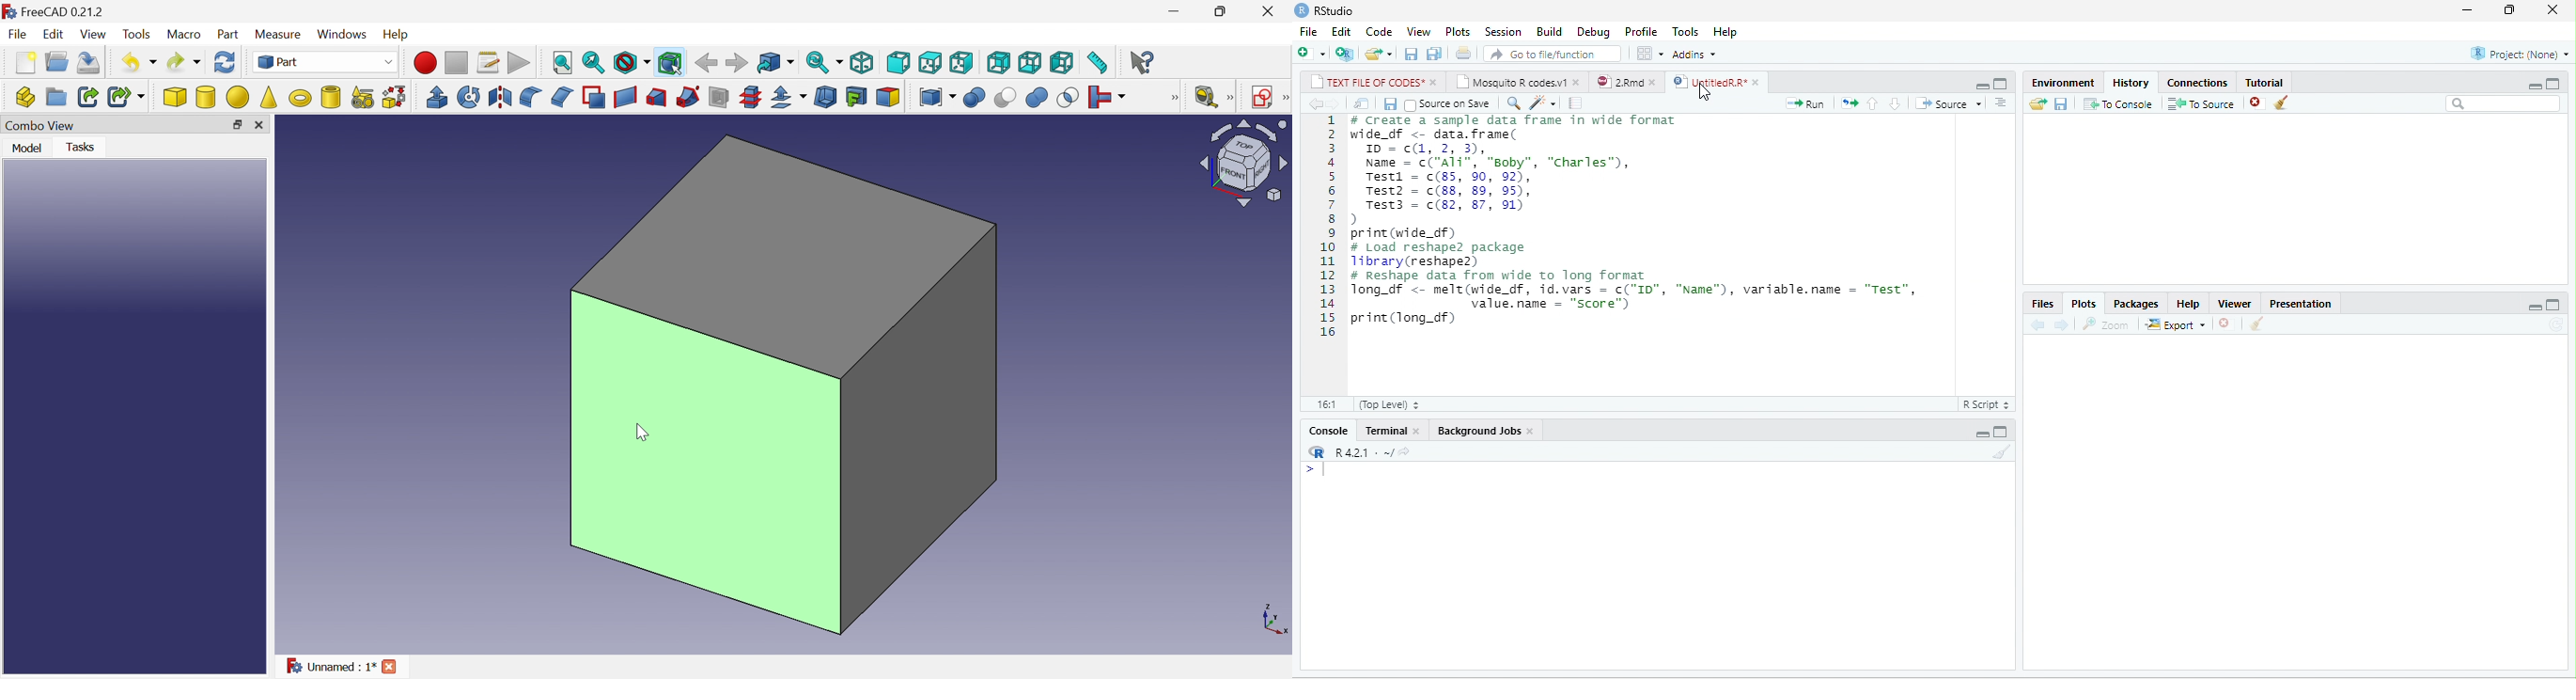  Describe the element at coordinates (2038, 325) in the screenshot. I see `back` at that location.